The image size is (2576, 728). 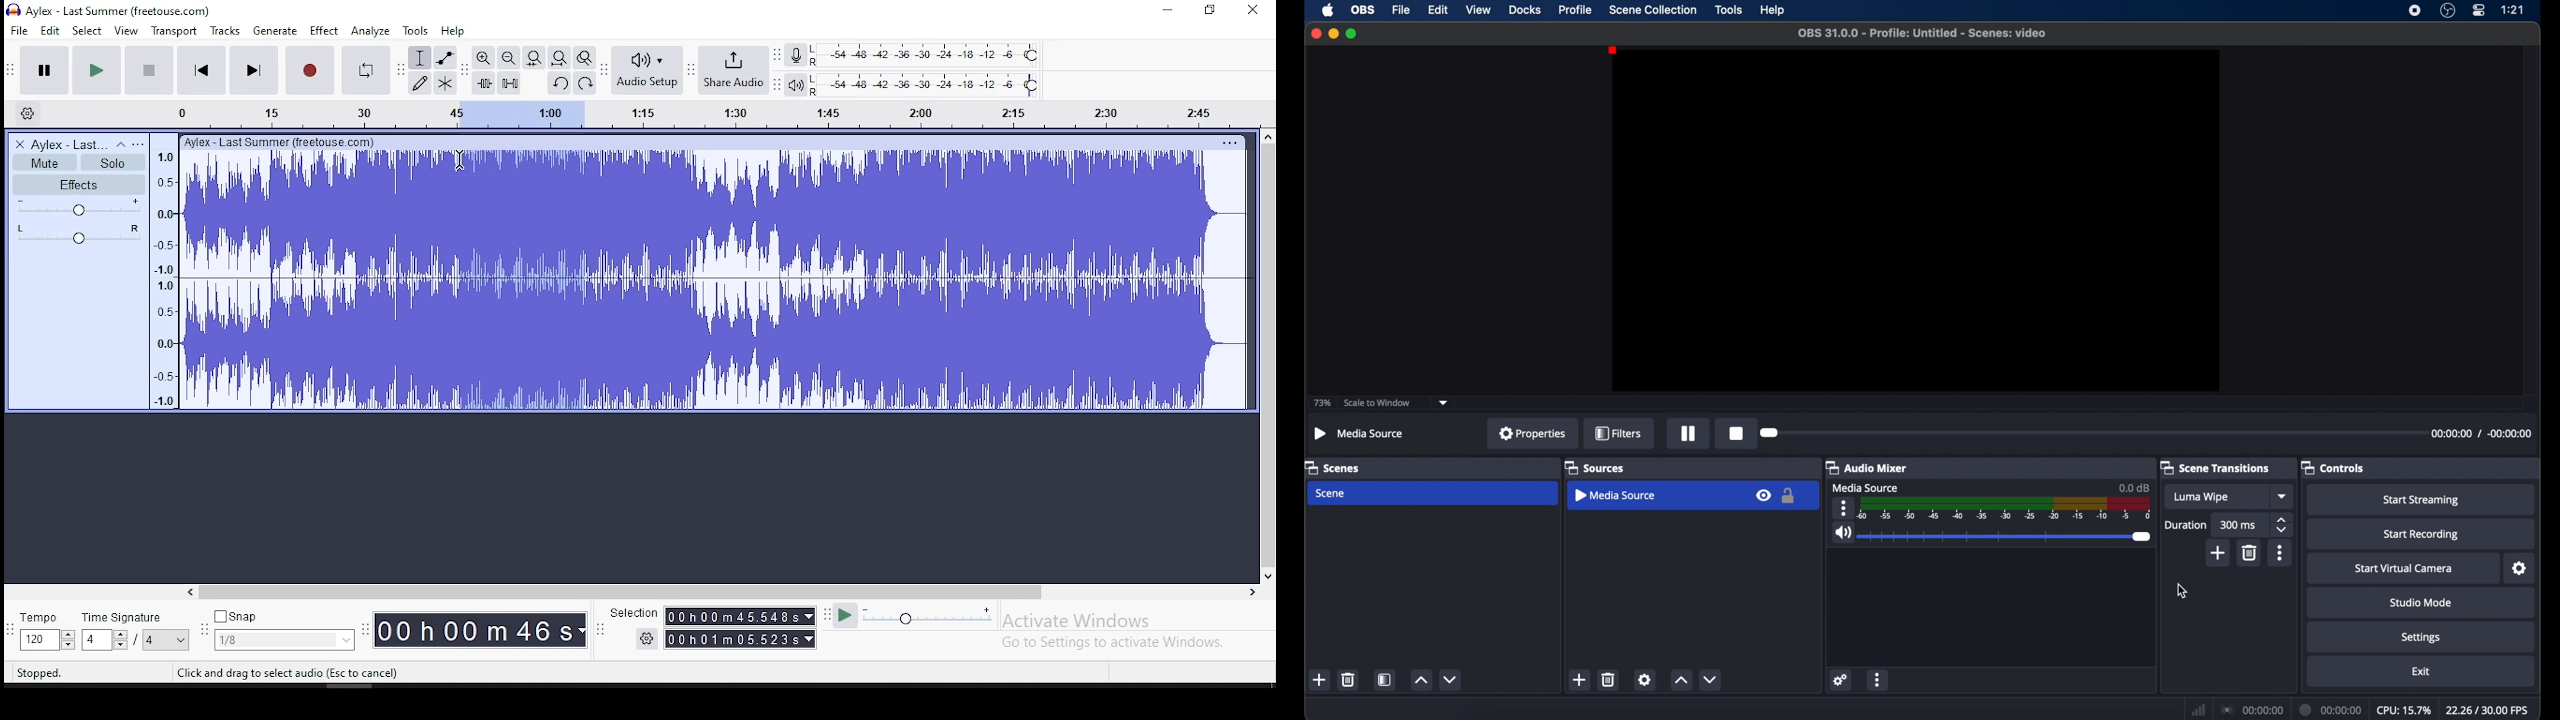 What do you see at coordinates (586, 82) in the screenshot?
I see `redo` at bounding box center [586, 82].